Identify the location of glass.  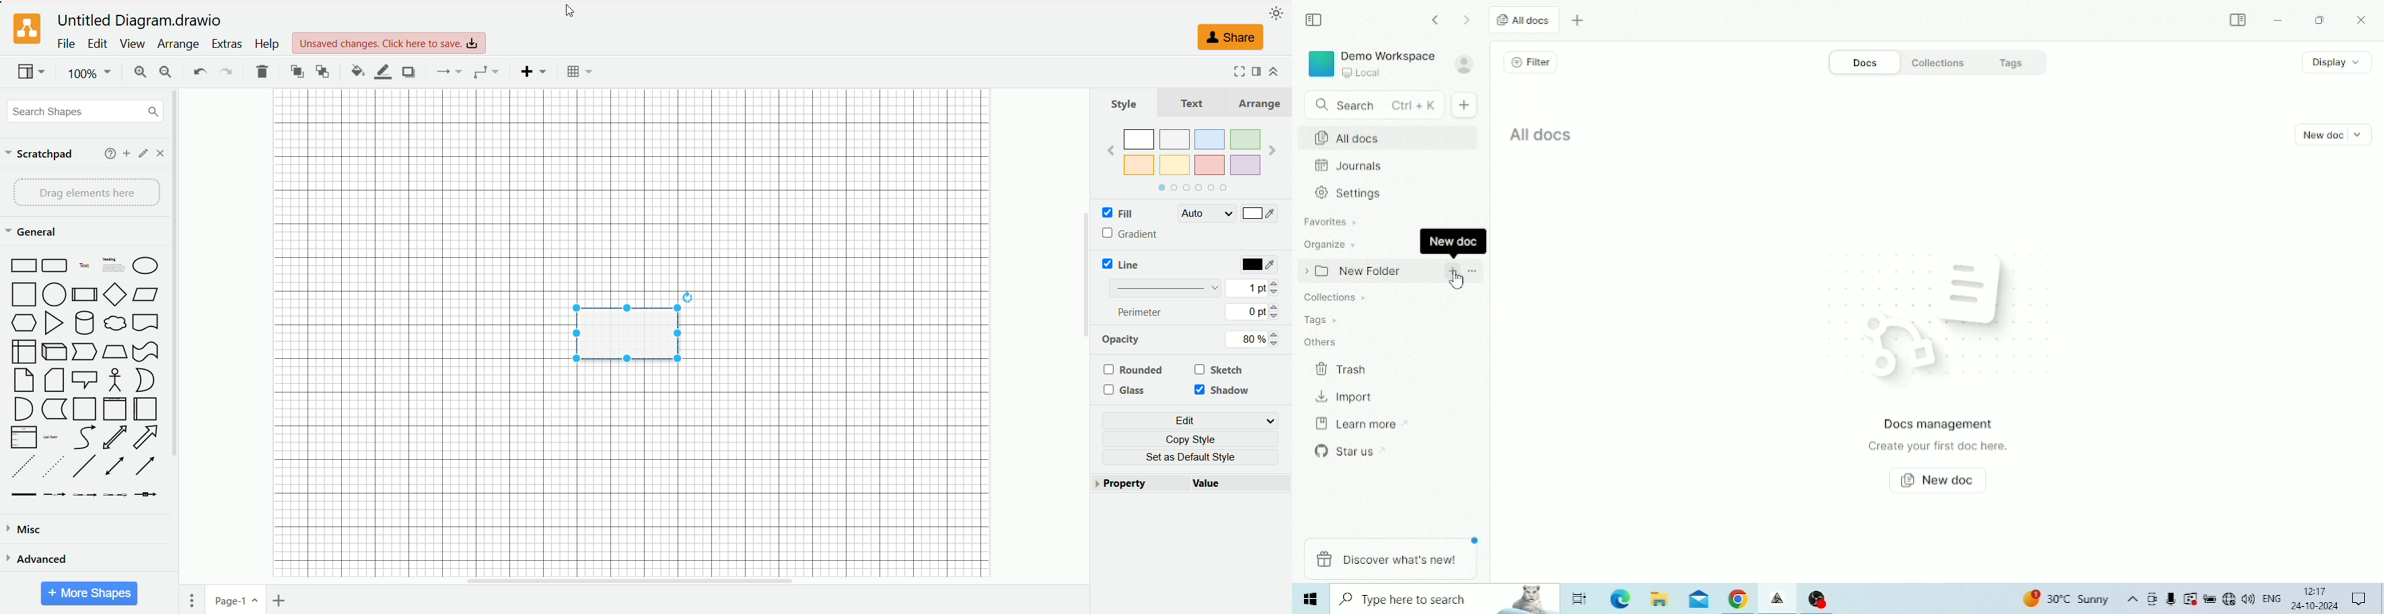
(1128, 390).